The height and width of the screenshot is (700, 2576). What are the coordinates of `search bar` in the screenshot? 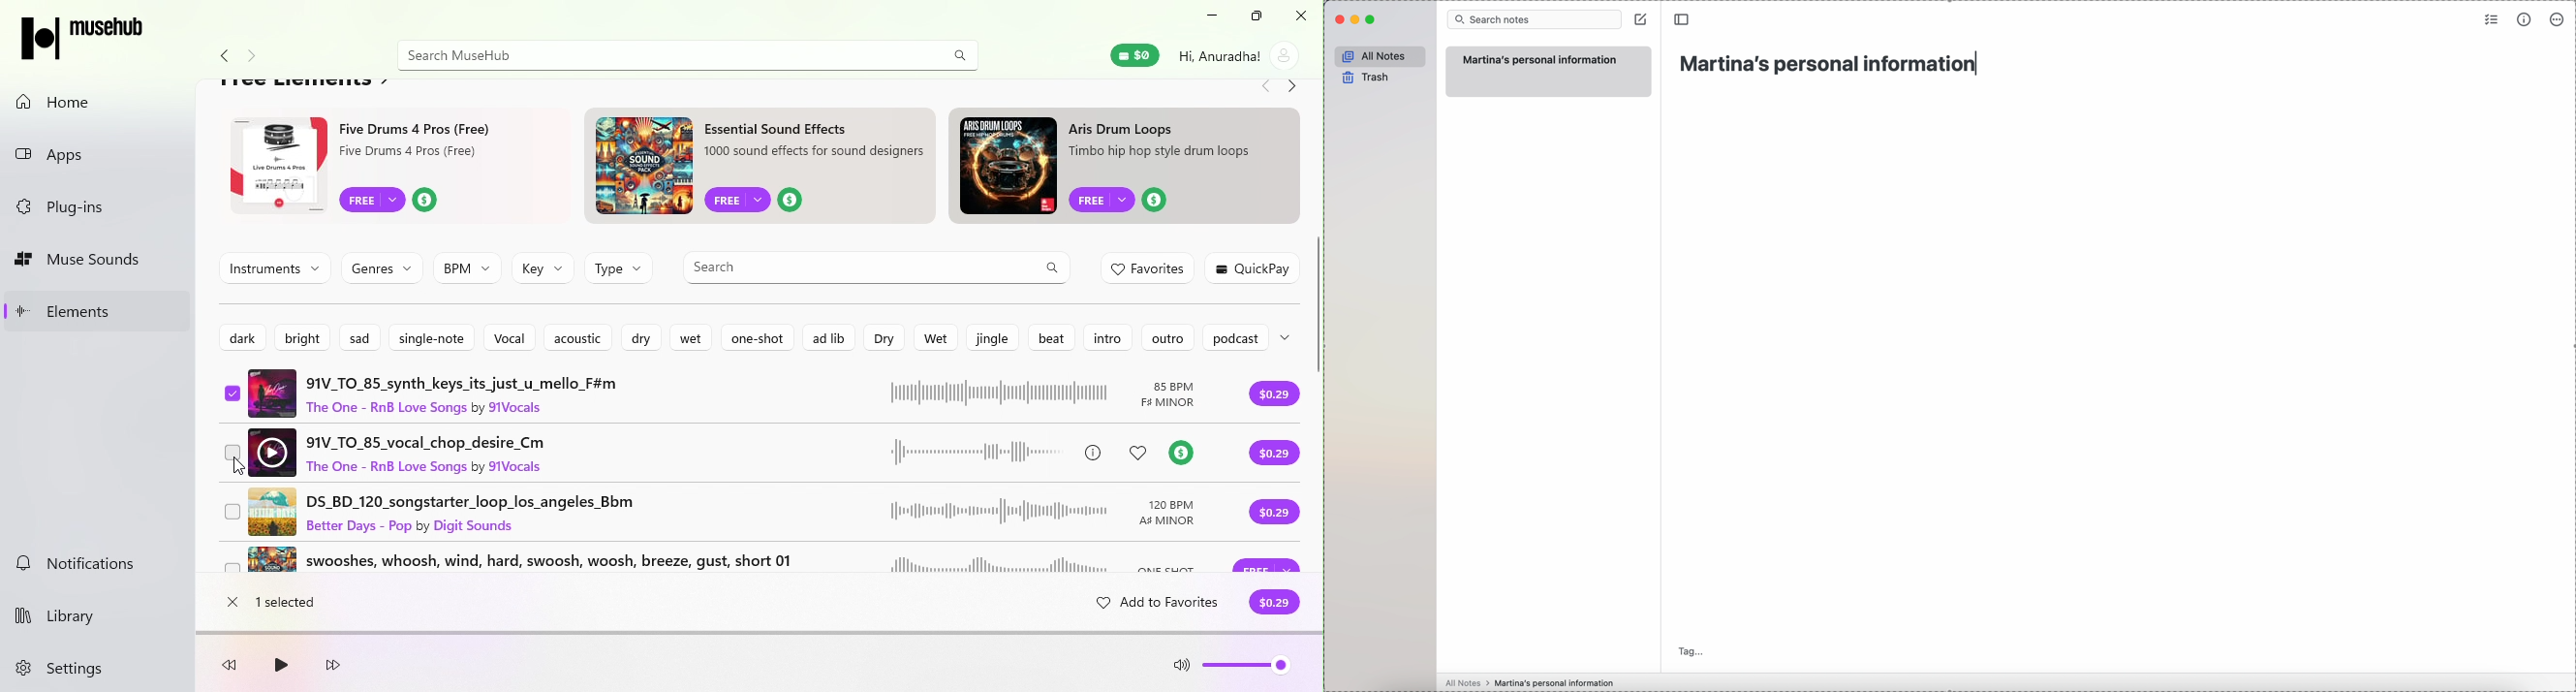 It's located at (1535, 19).